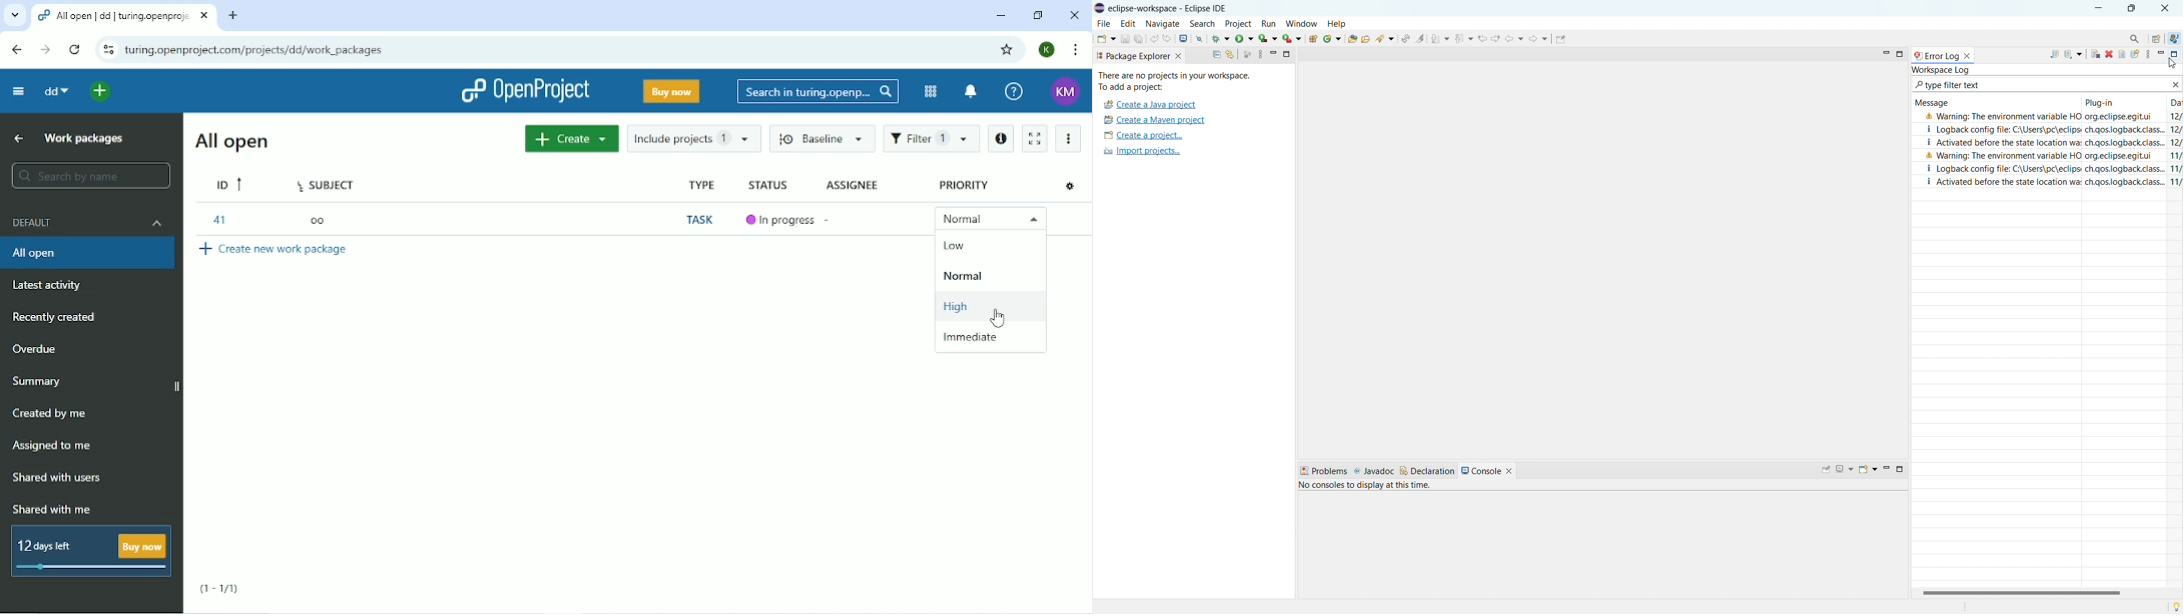  What do you see at coordinates (55, 318) in the screenshot?
I see `Recently created` at bounding box center [55, 318].